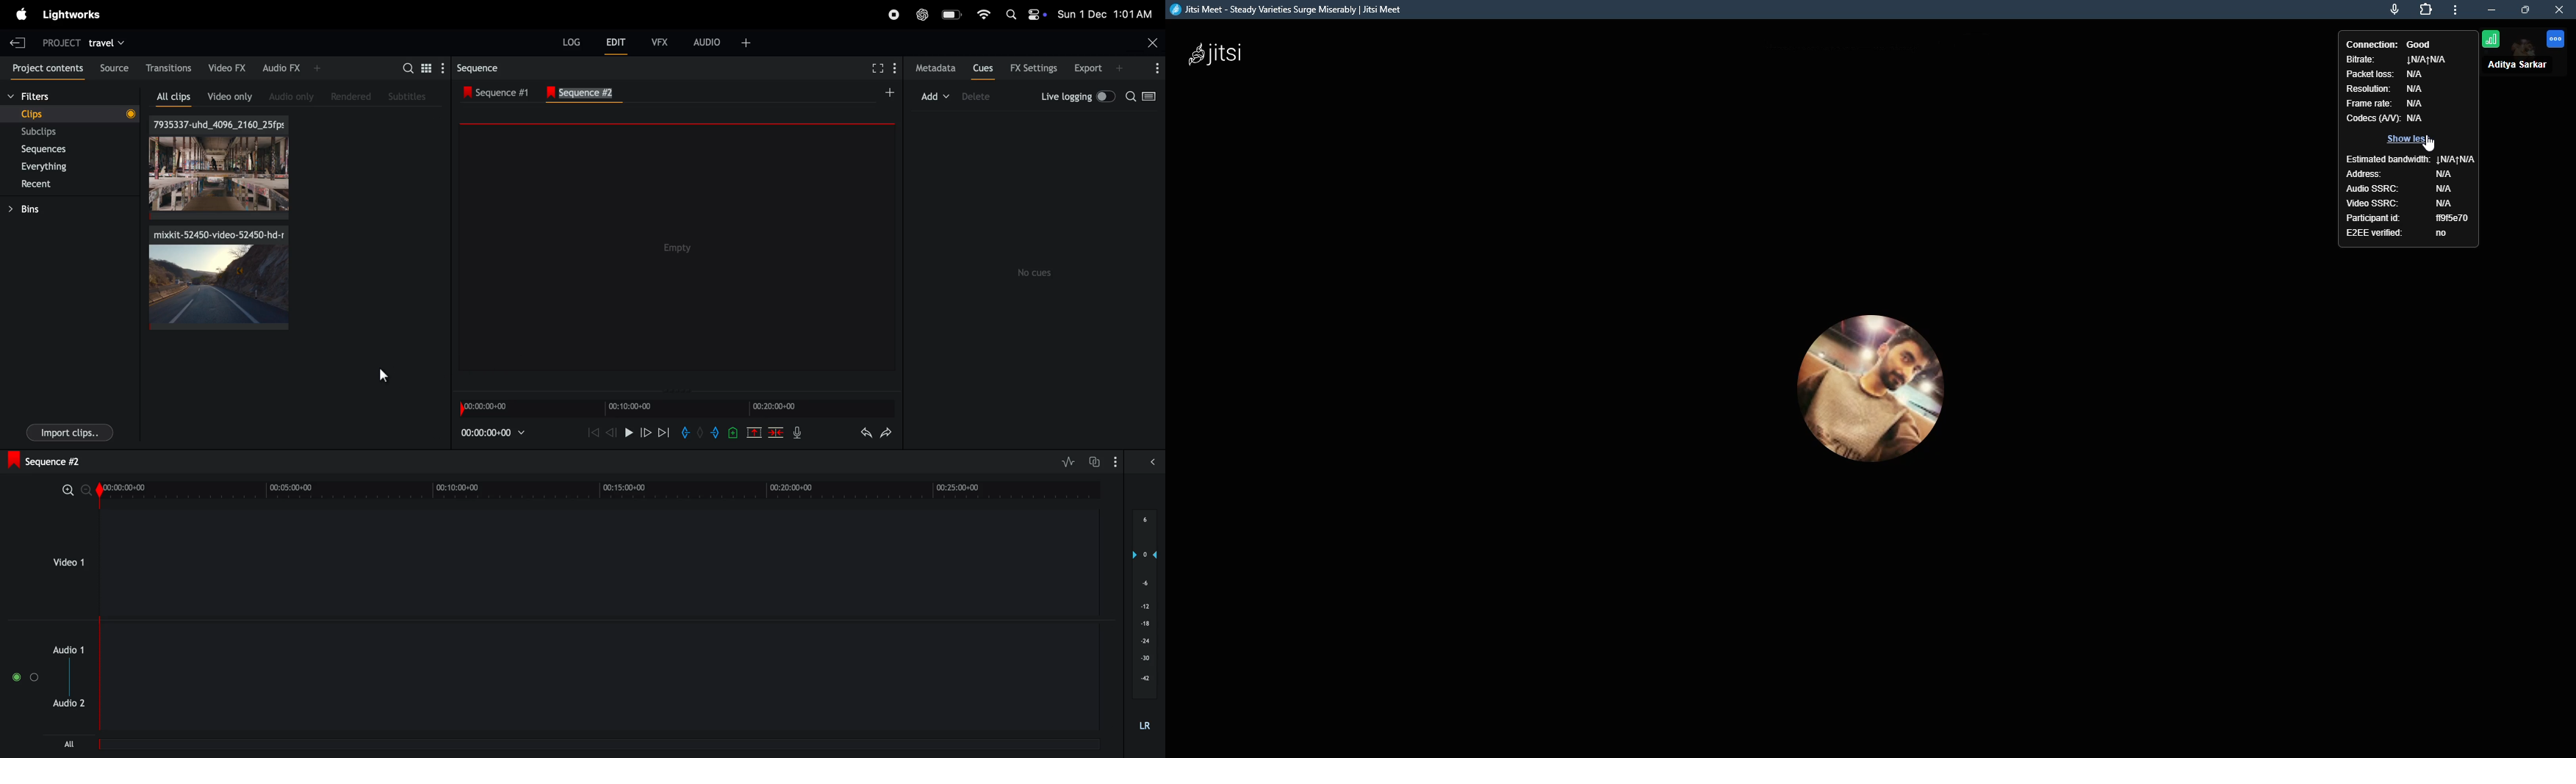  What do you see at coordinates (2374, 188) in the screenshot?
I see `audio ssrc` at bounding box center [2374, 188].